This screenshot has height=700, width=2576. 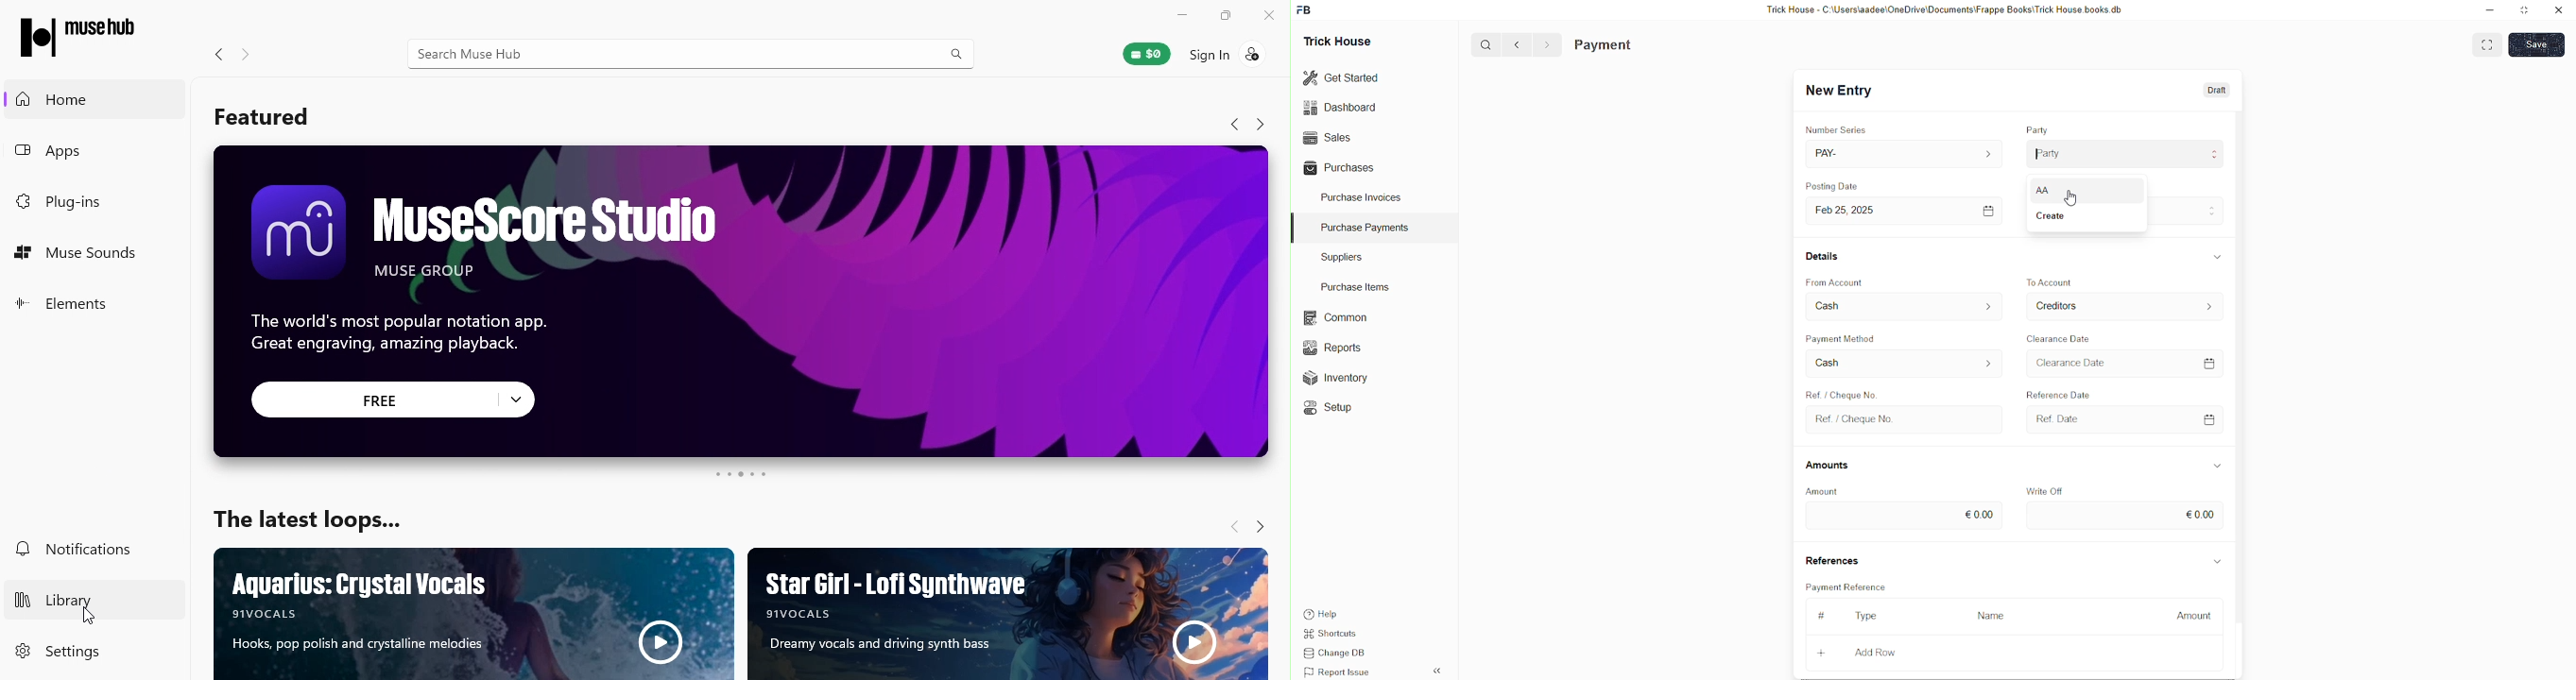 What do you see at coordinates (1224, 19) in the screenshot?
I see `Restore` at bounding box center [1224, 19].